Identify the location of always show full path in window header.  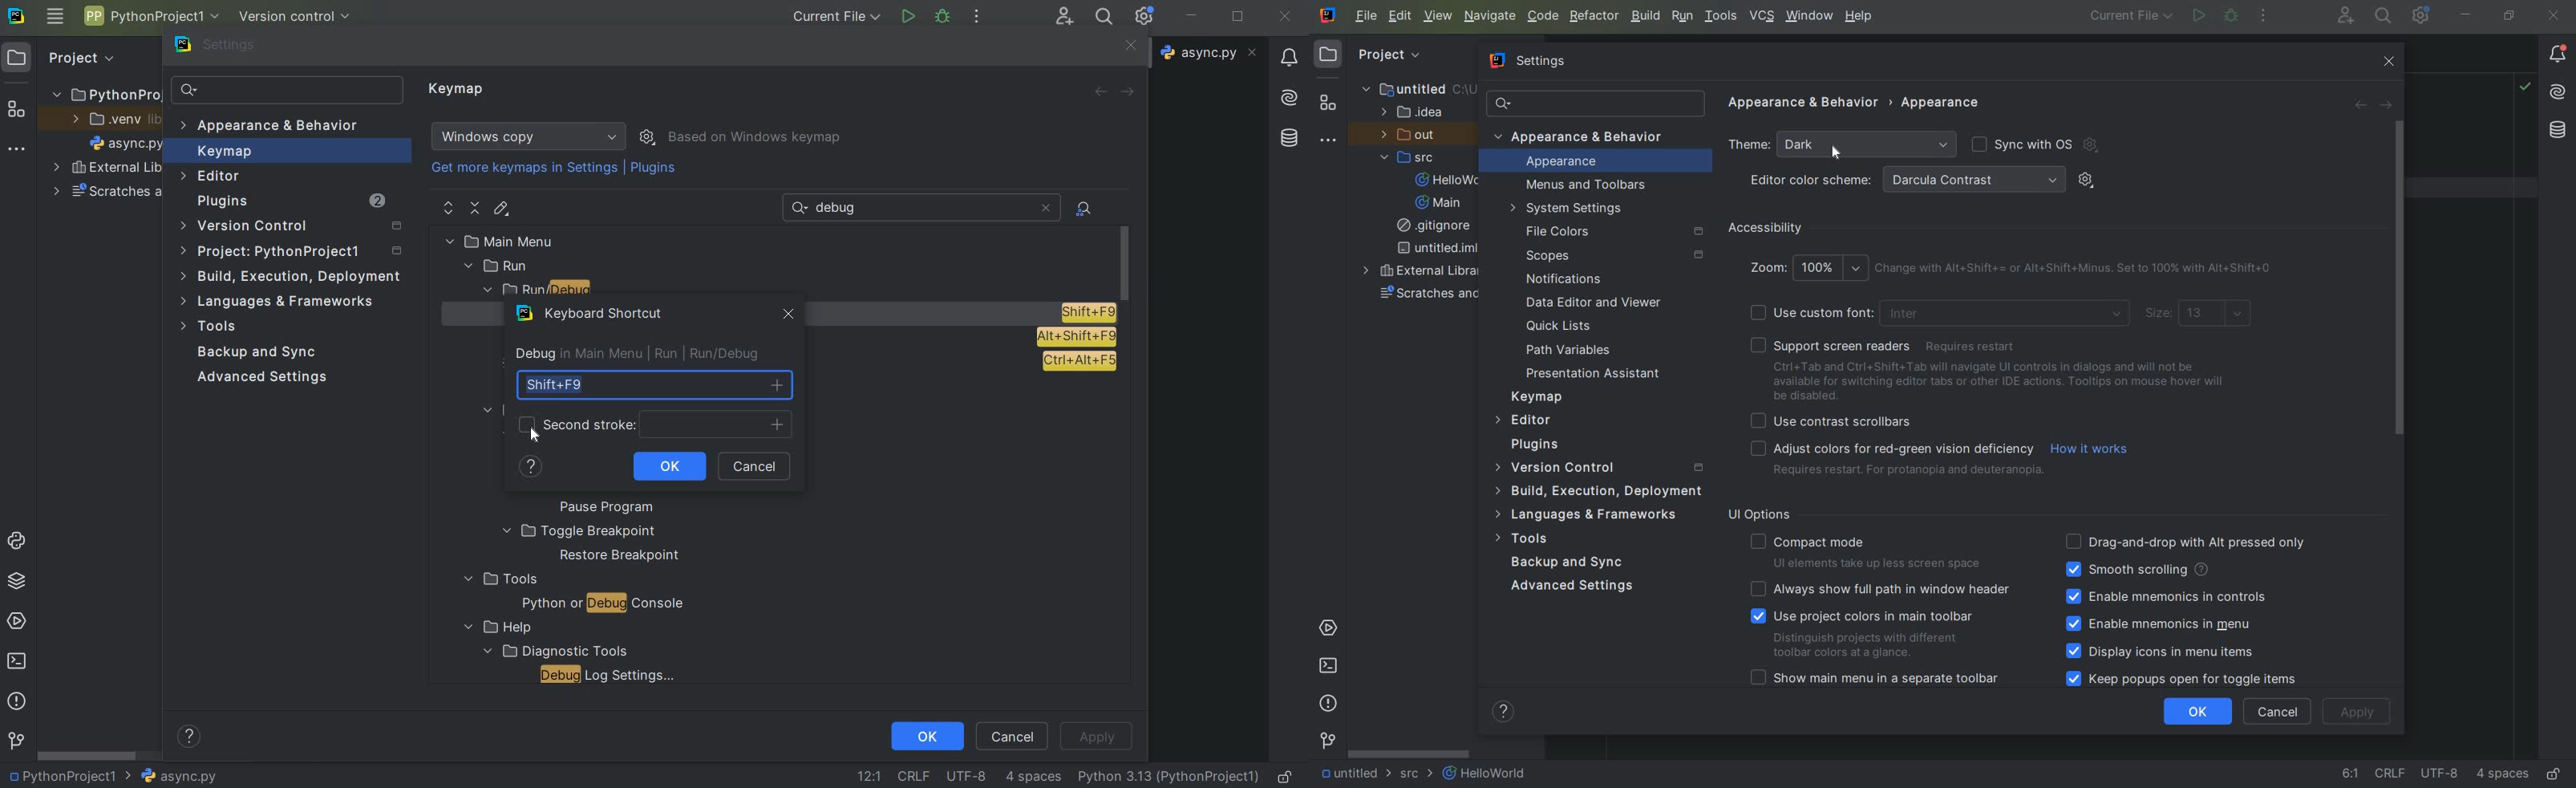
(1883, 589).